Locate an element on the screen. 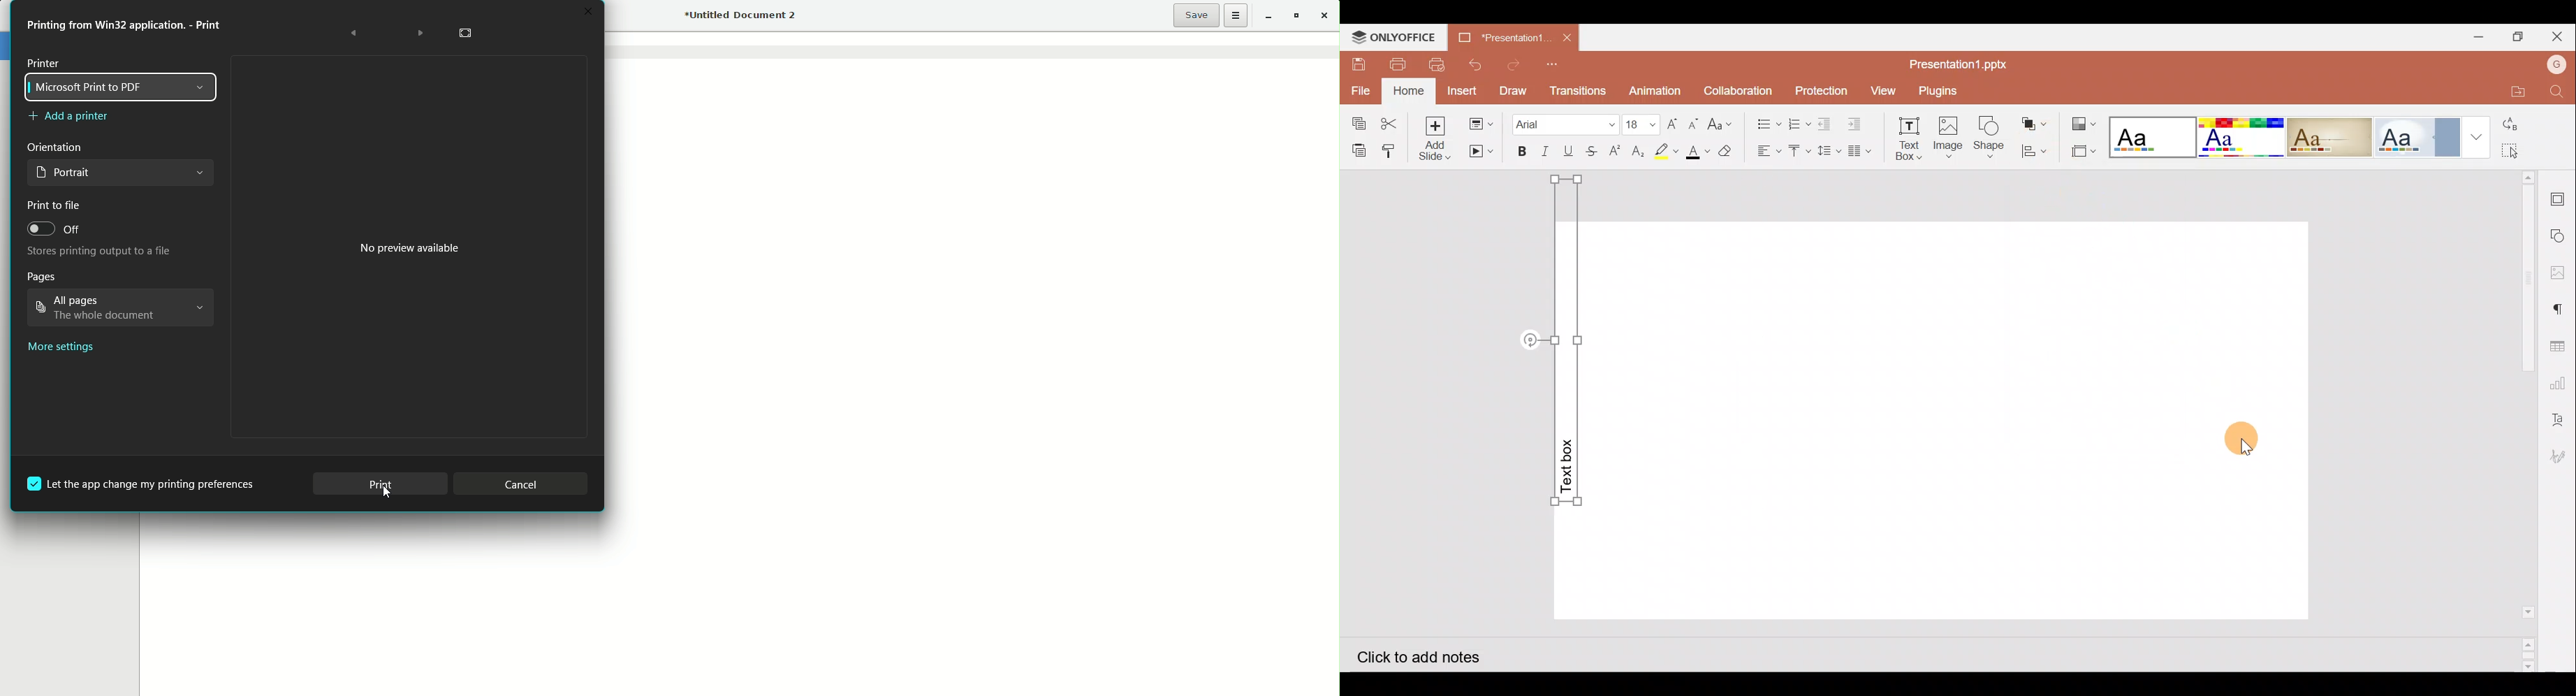  Line spacing is located at coordinates (1831, 151).